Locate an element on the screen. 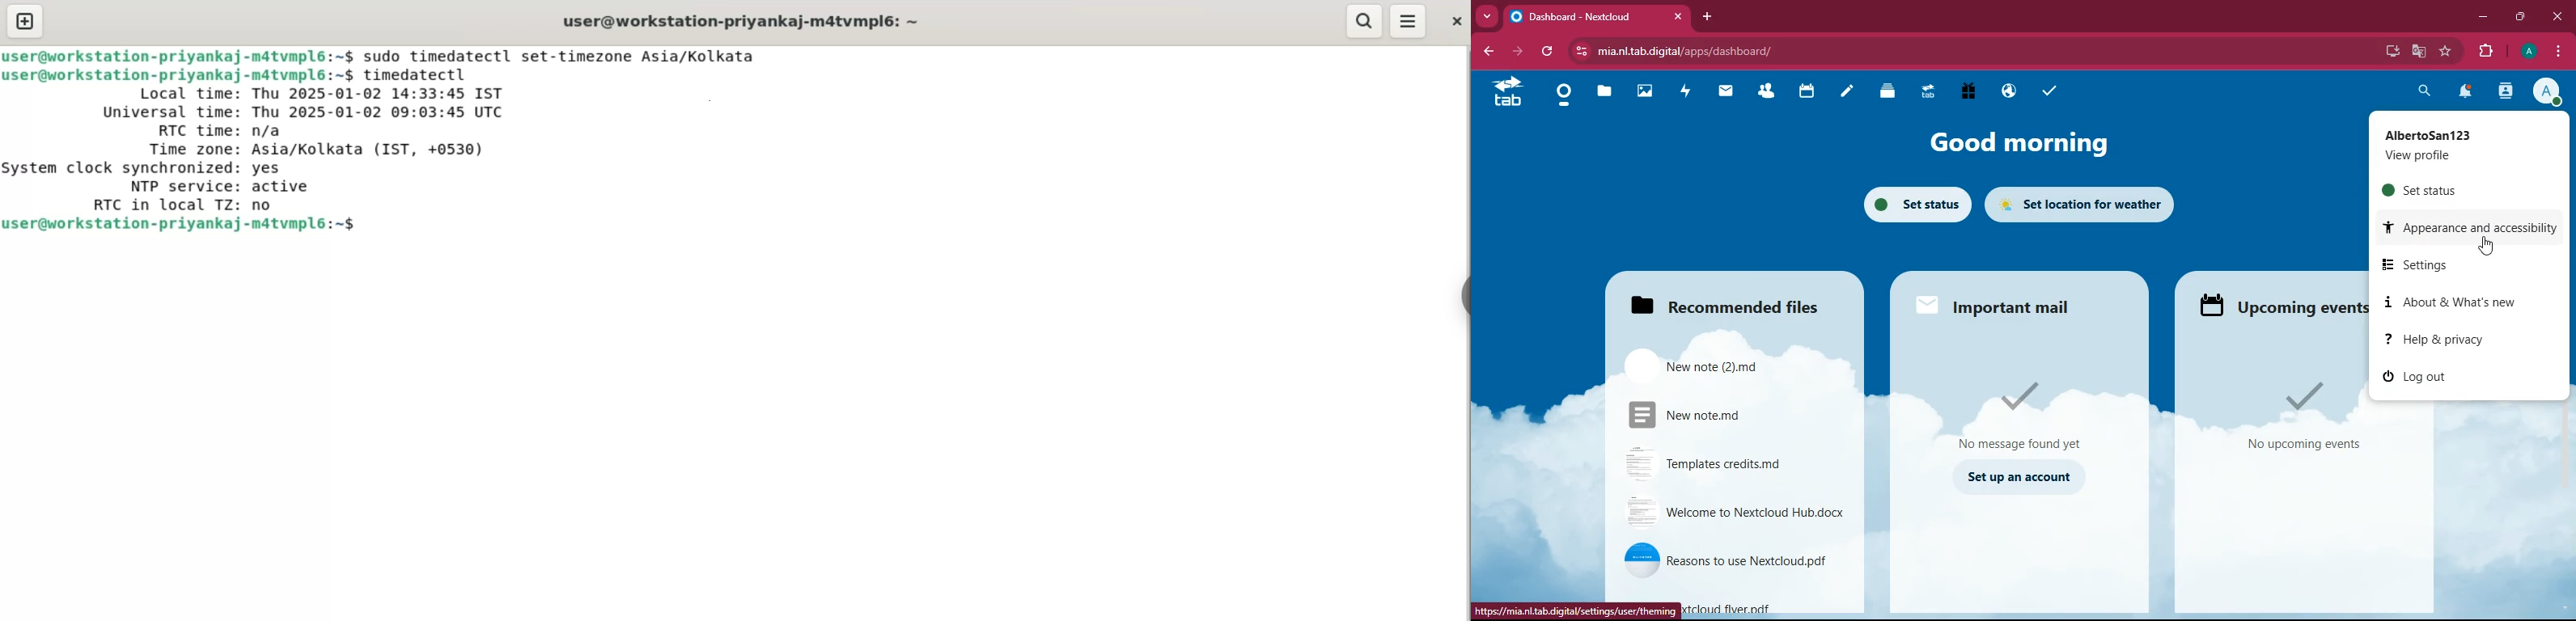 This screenshot has height=644, width=2576. notifications is located at coordinates (2466, 91).